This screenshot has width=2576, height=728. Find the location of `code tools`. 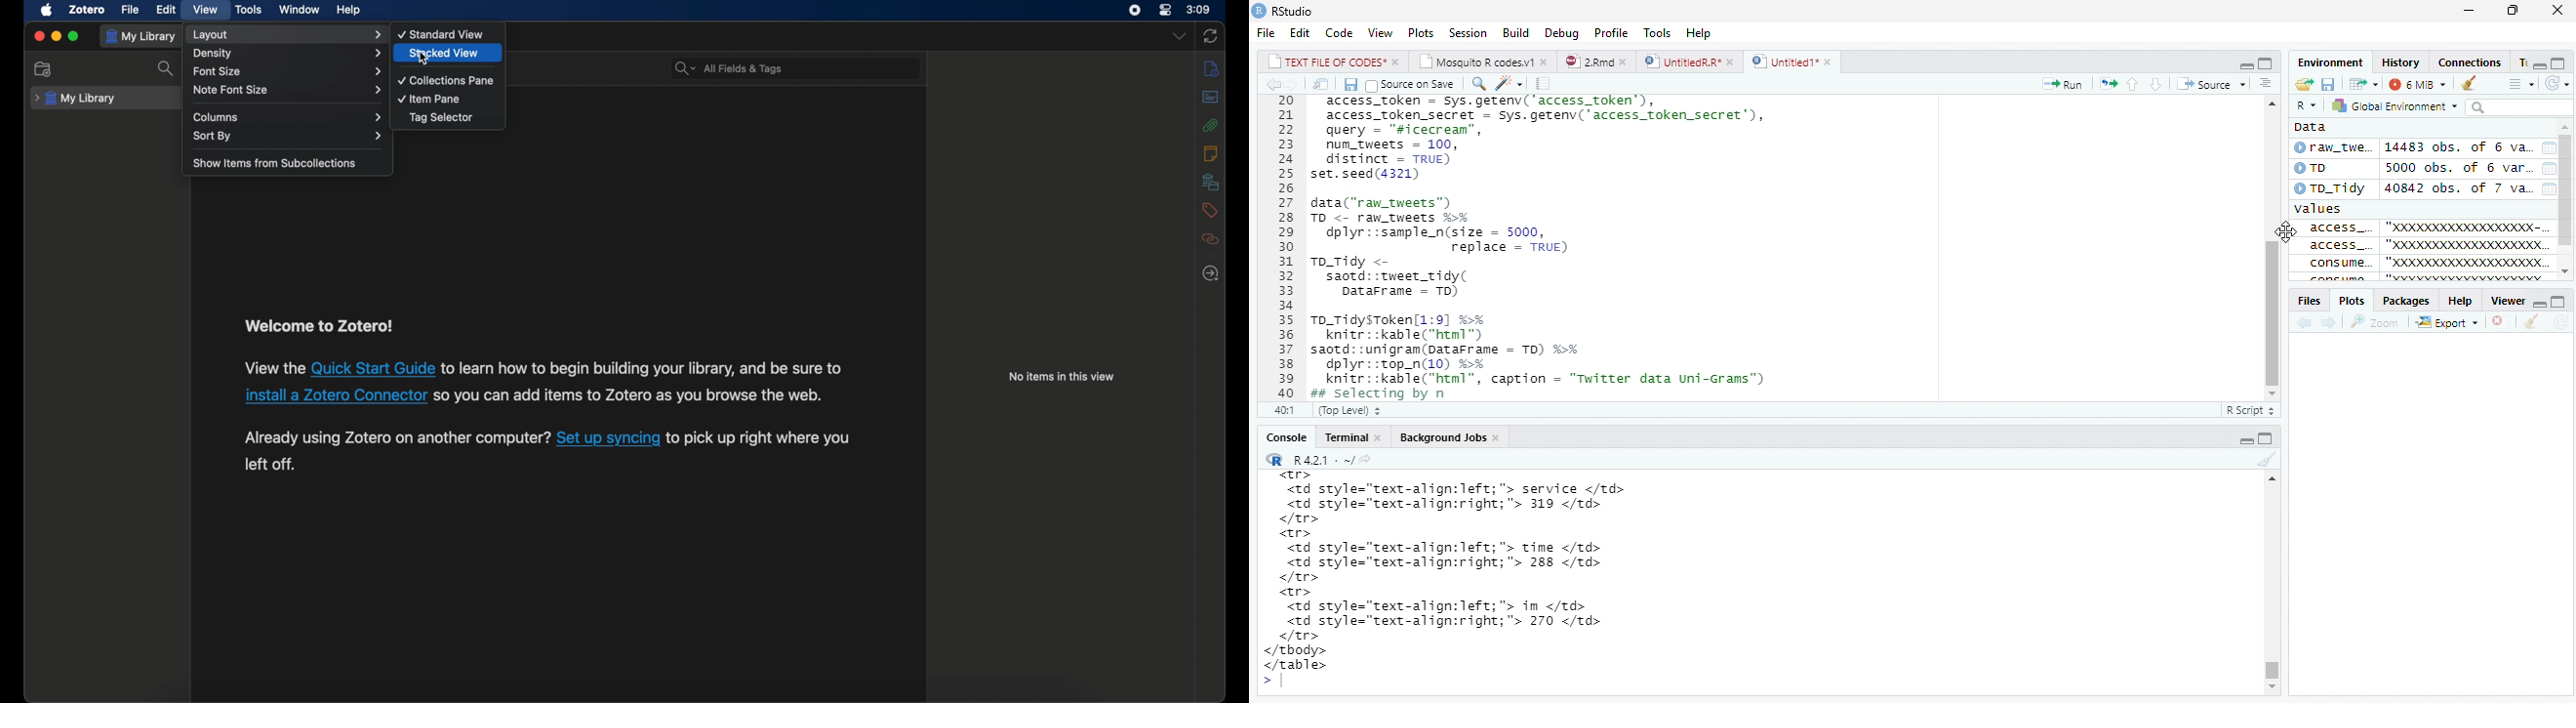

code tools is located at coordinates (1513, 83).